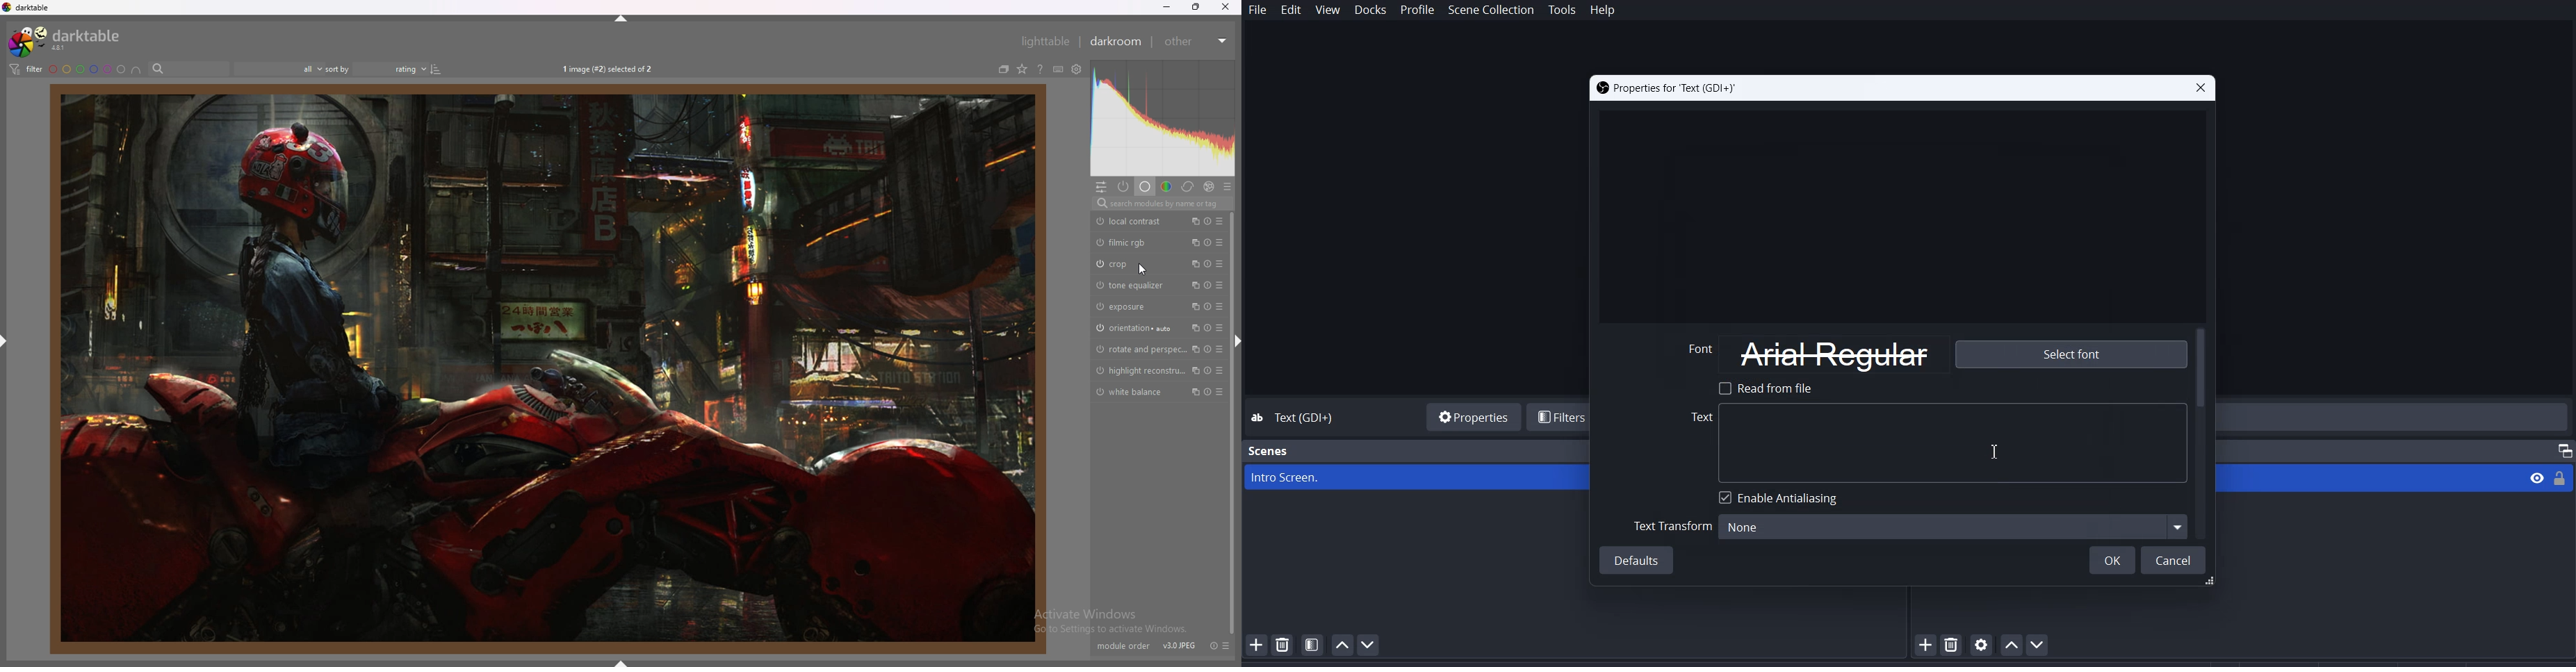 The image size is (2576, 672). What do you see at coordinates (1219, 349) in the screenshot?
I see `presets` at bounding box center [1219, 349].